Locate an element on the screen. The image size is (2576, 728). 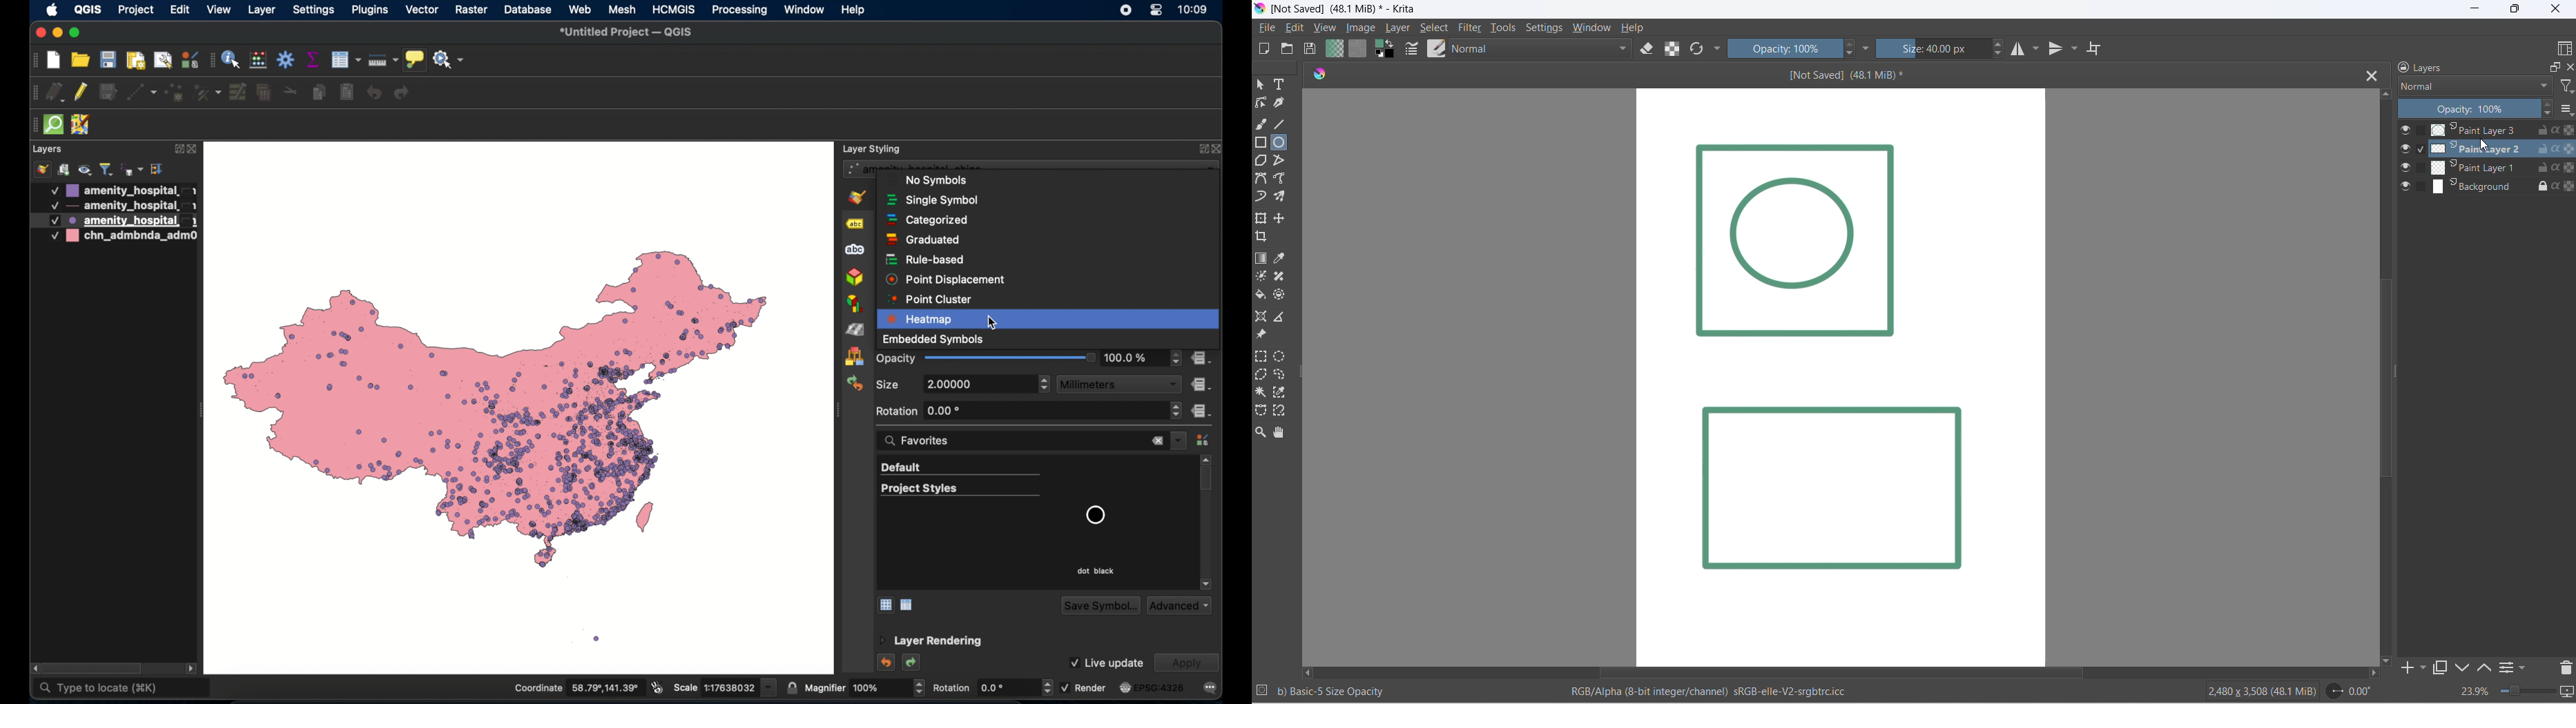
resize is located at coordinates (1302, 380).